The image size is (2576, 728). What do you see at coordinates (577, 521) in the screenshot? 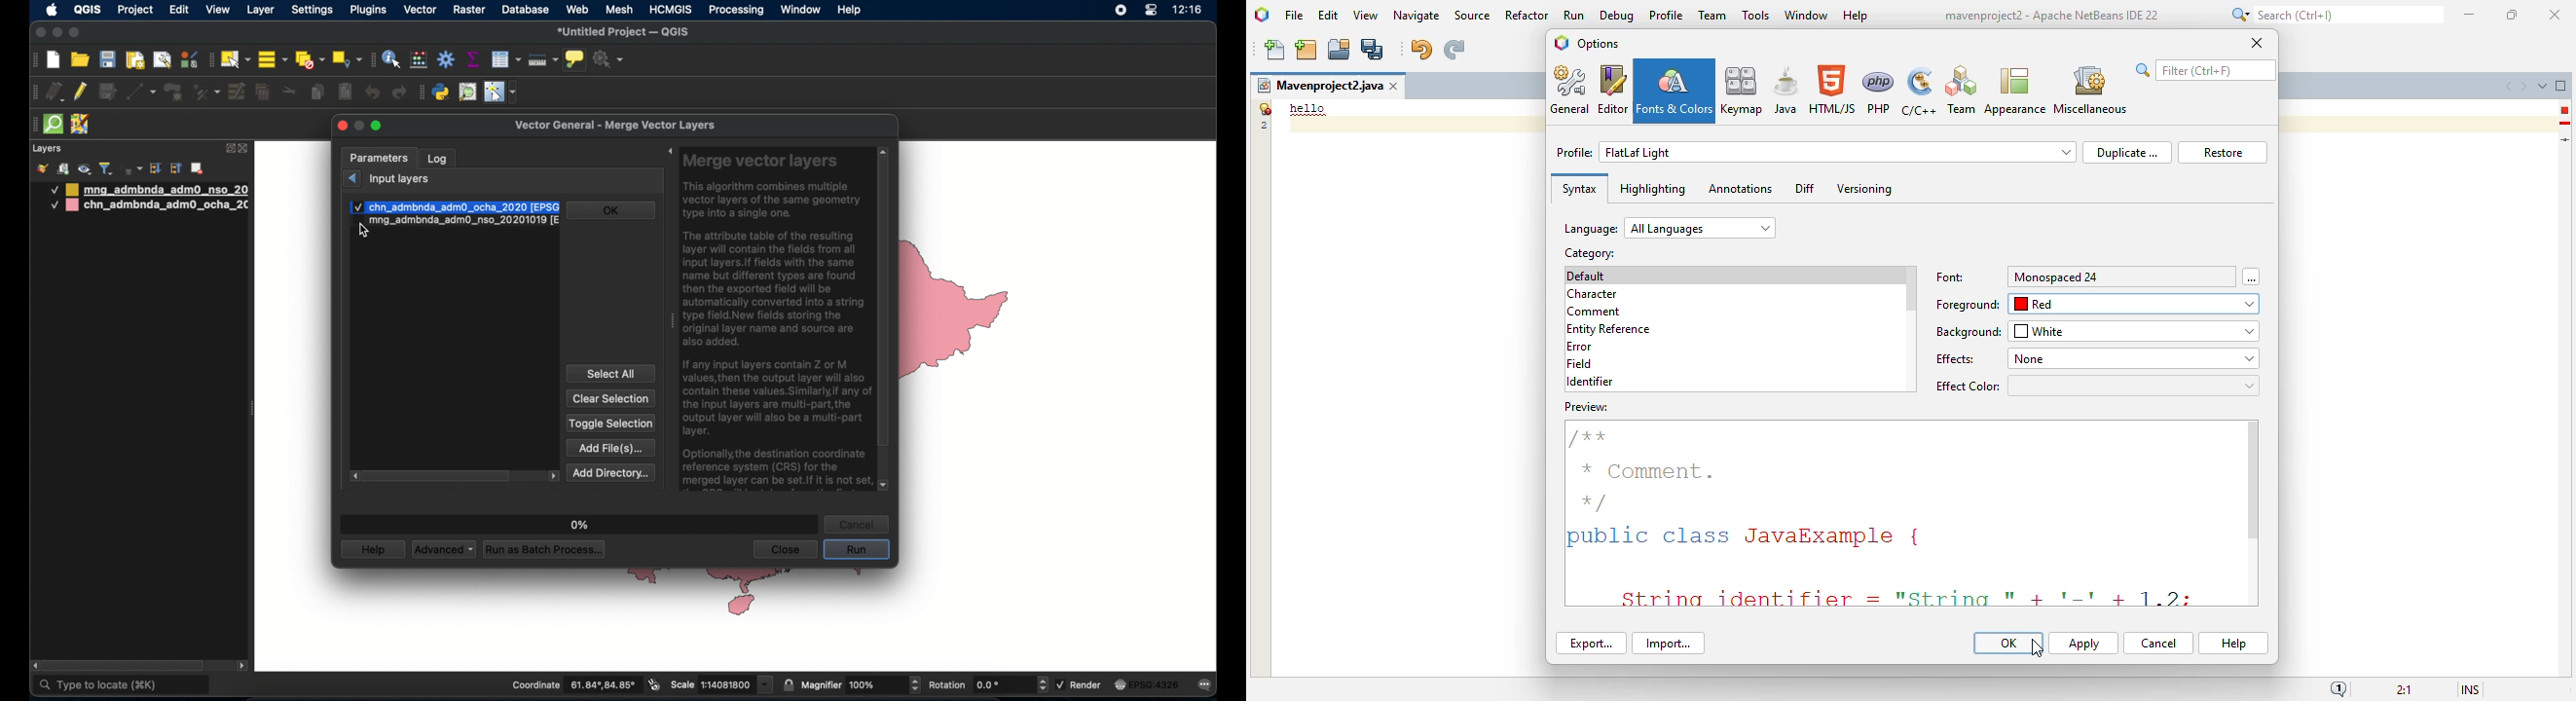
I see `0%` at bounding box center [577, 521].